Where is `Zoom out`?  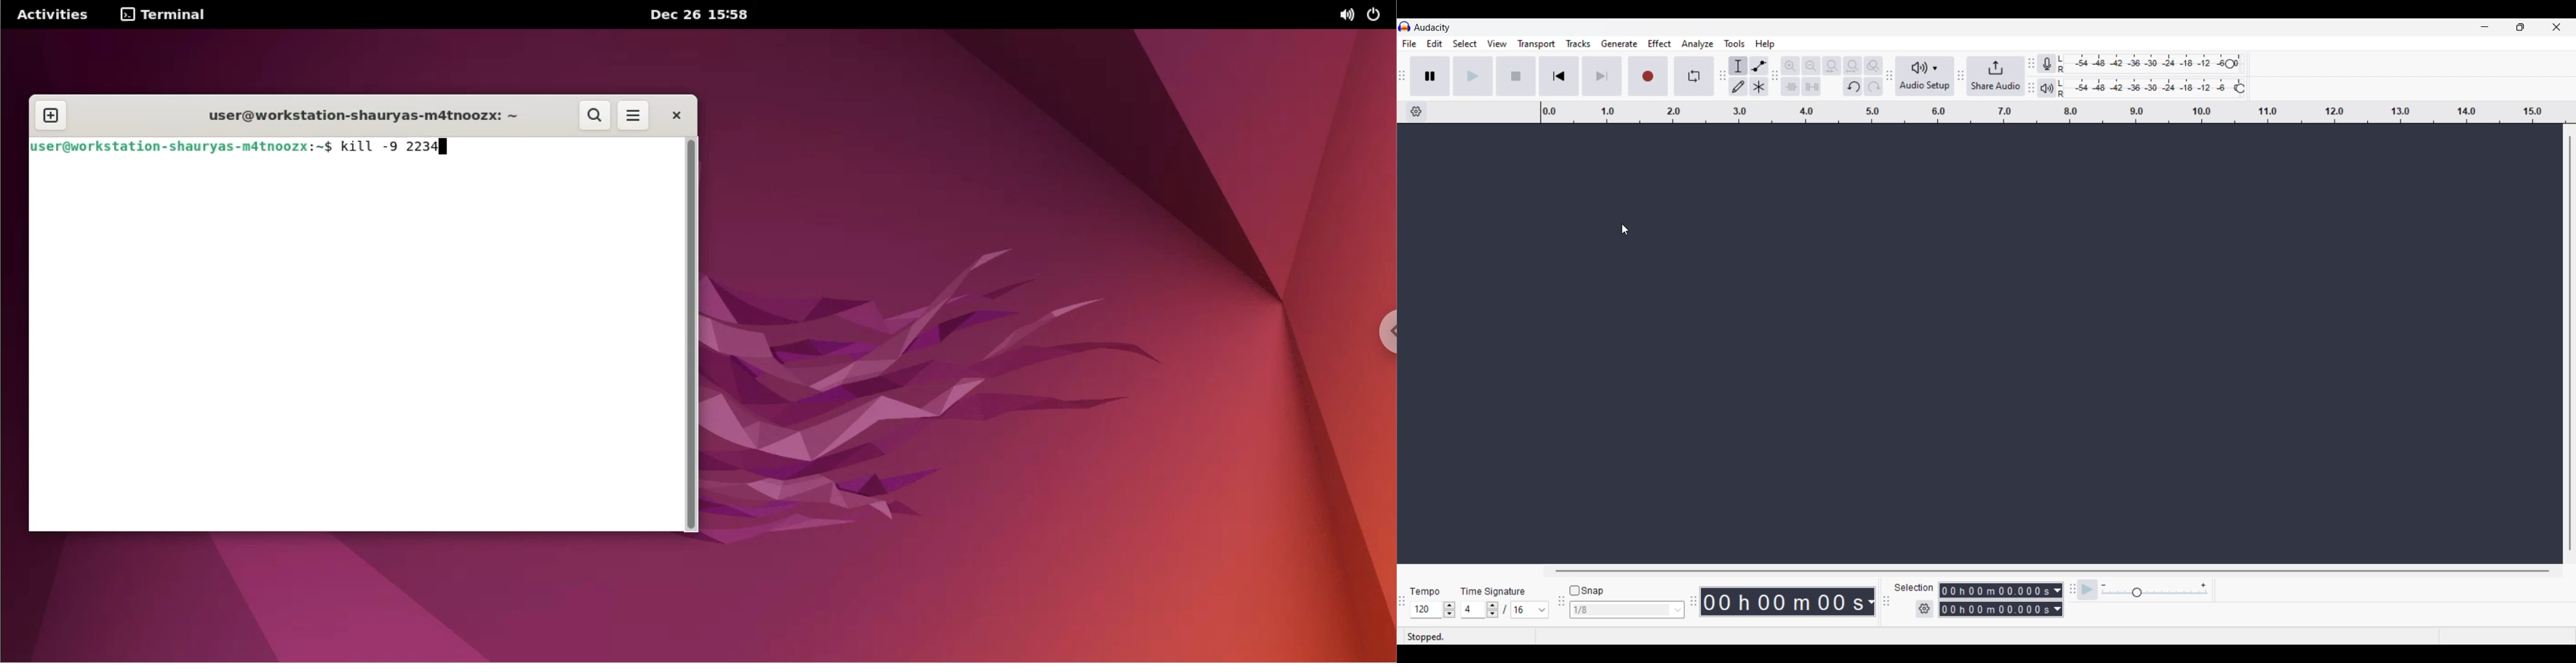 Zoom out is located at coordinates (1811, 66).